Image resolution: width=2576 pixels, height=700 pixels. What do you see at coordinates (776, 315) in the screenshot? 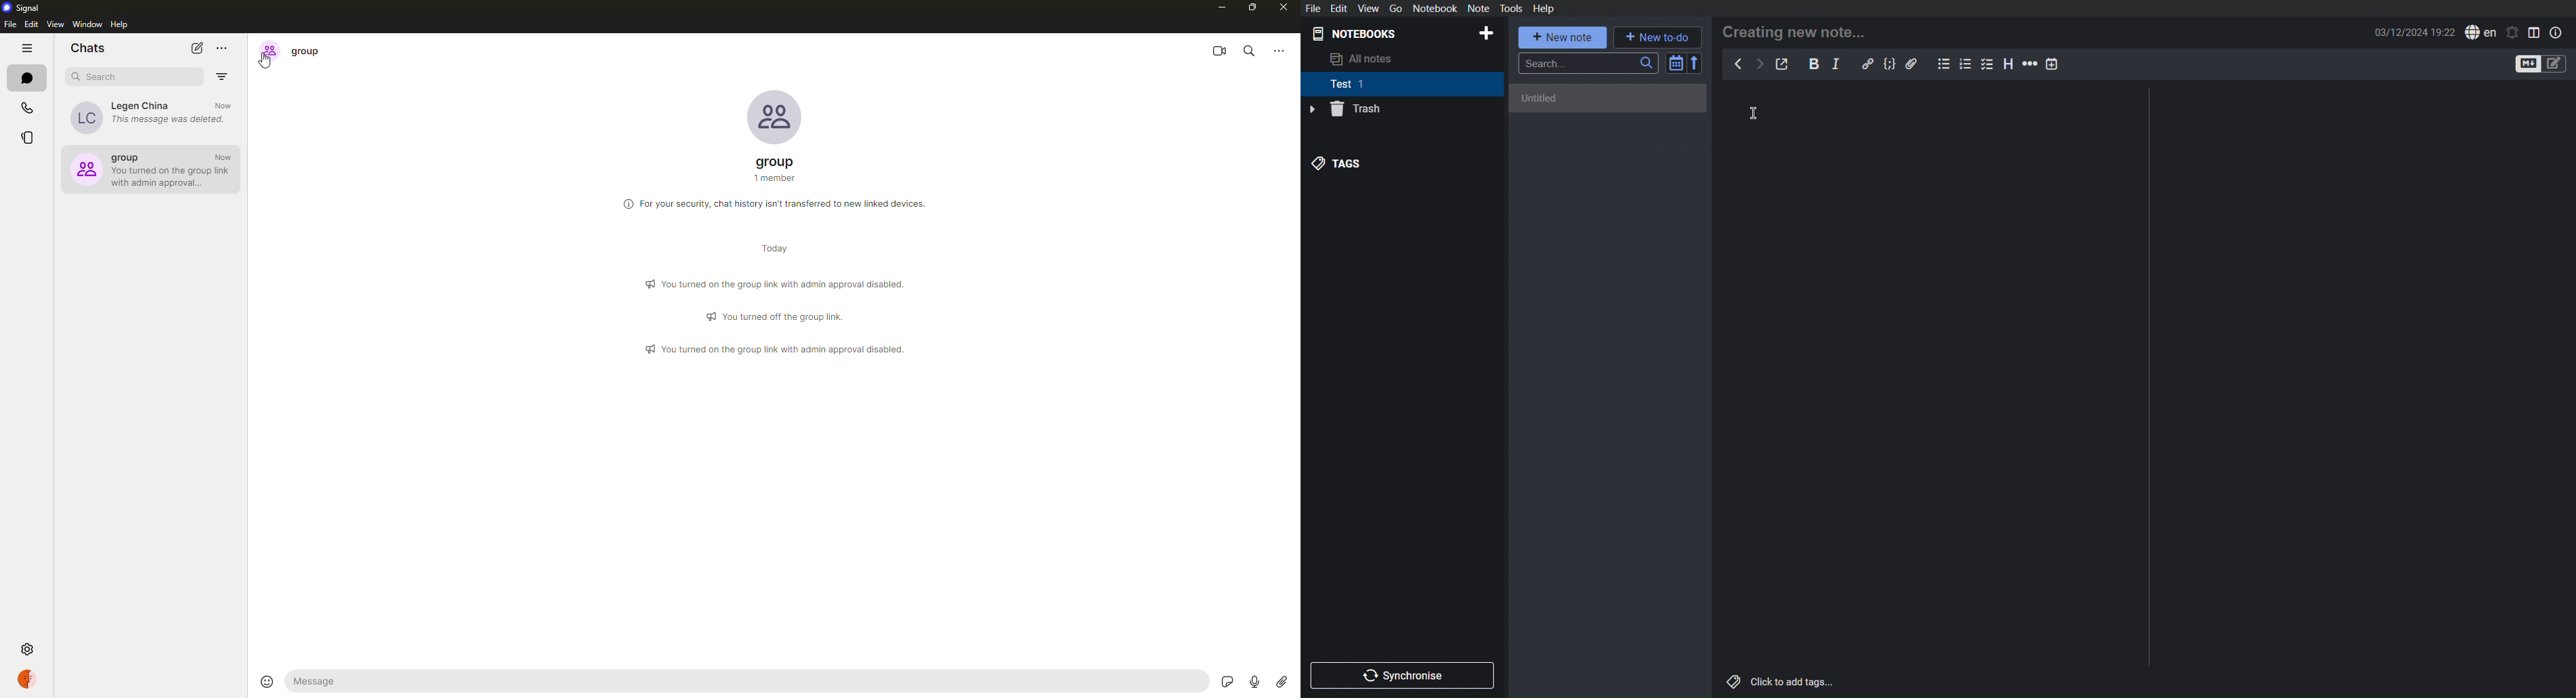
I see `info` at bounding box center [776, 315].